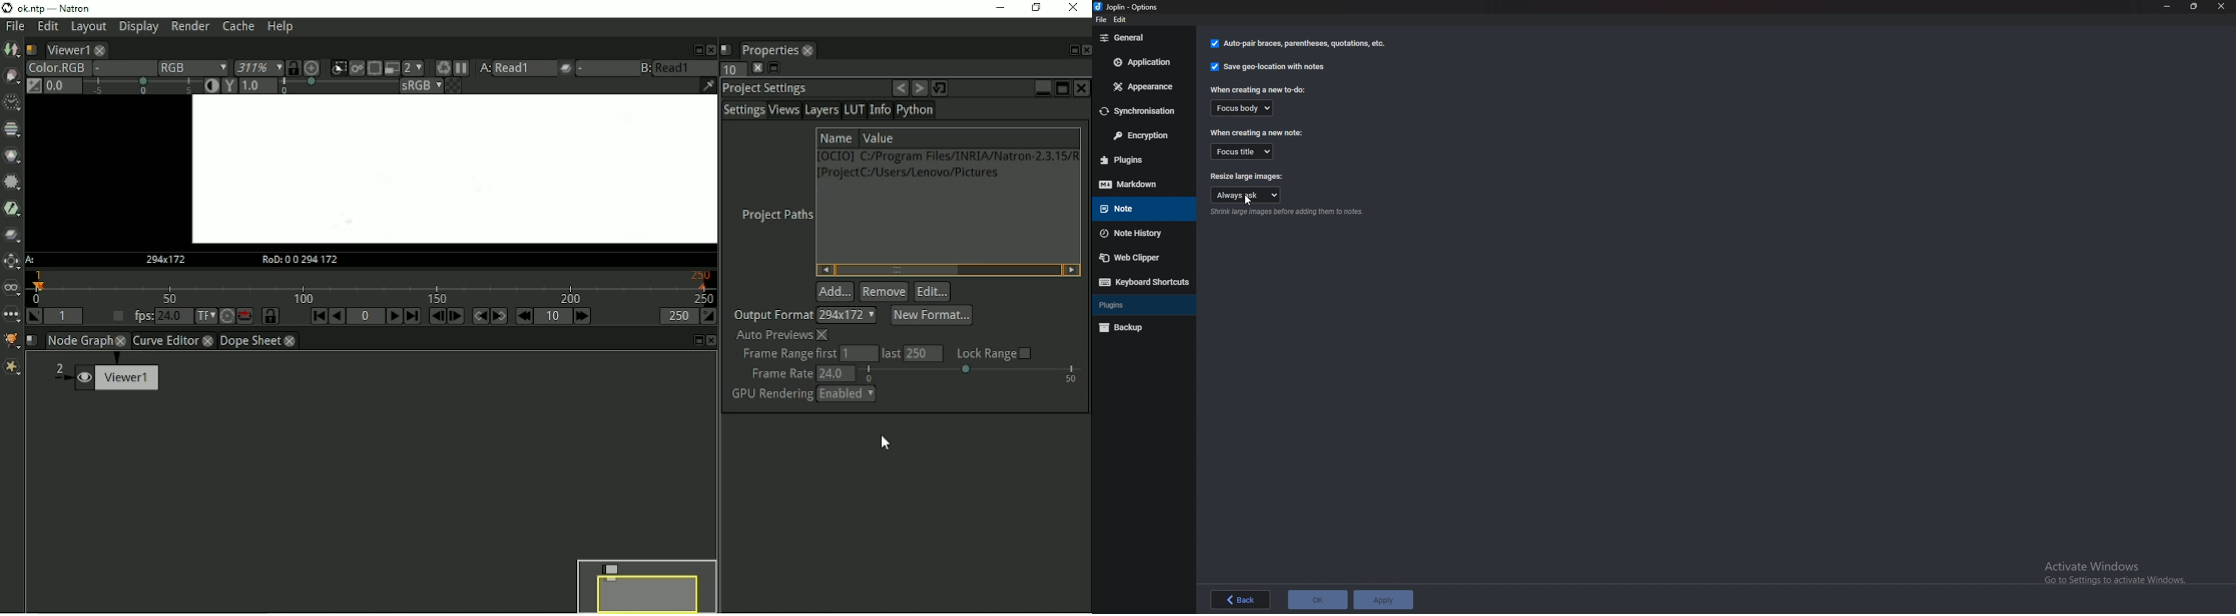  Describe the element at coordinates (1136, 305) in the screenshot. I see `Plugins` at that location.